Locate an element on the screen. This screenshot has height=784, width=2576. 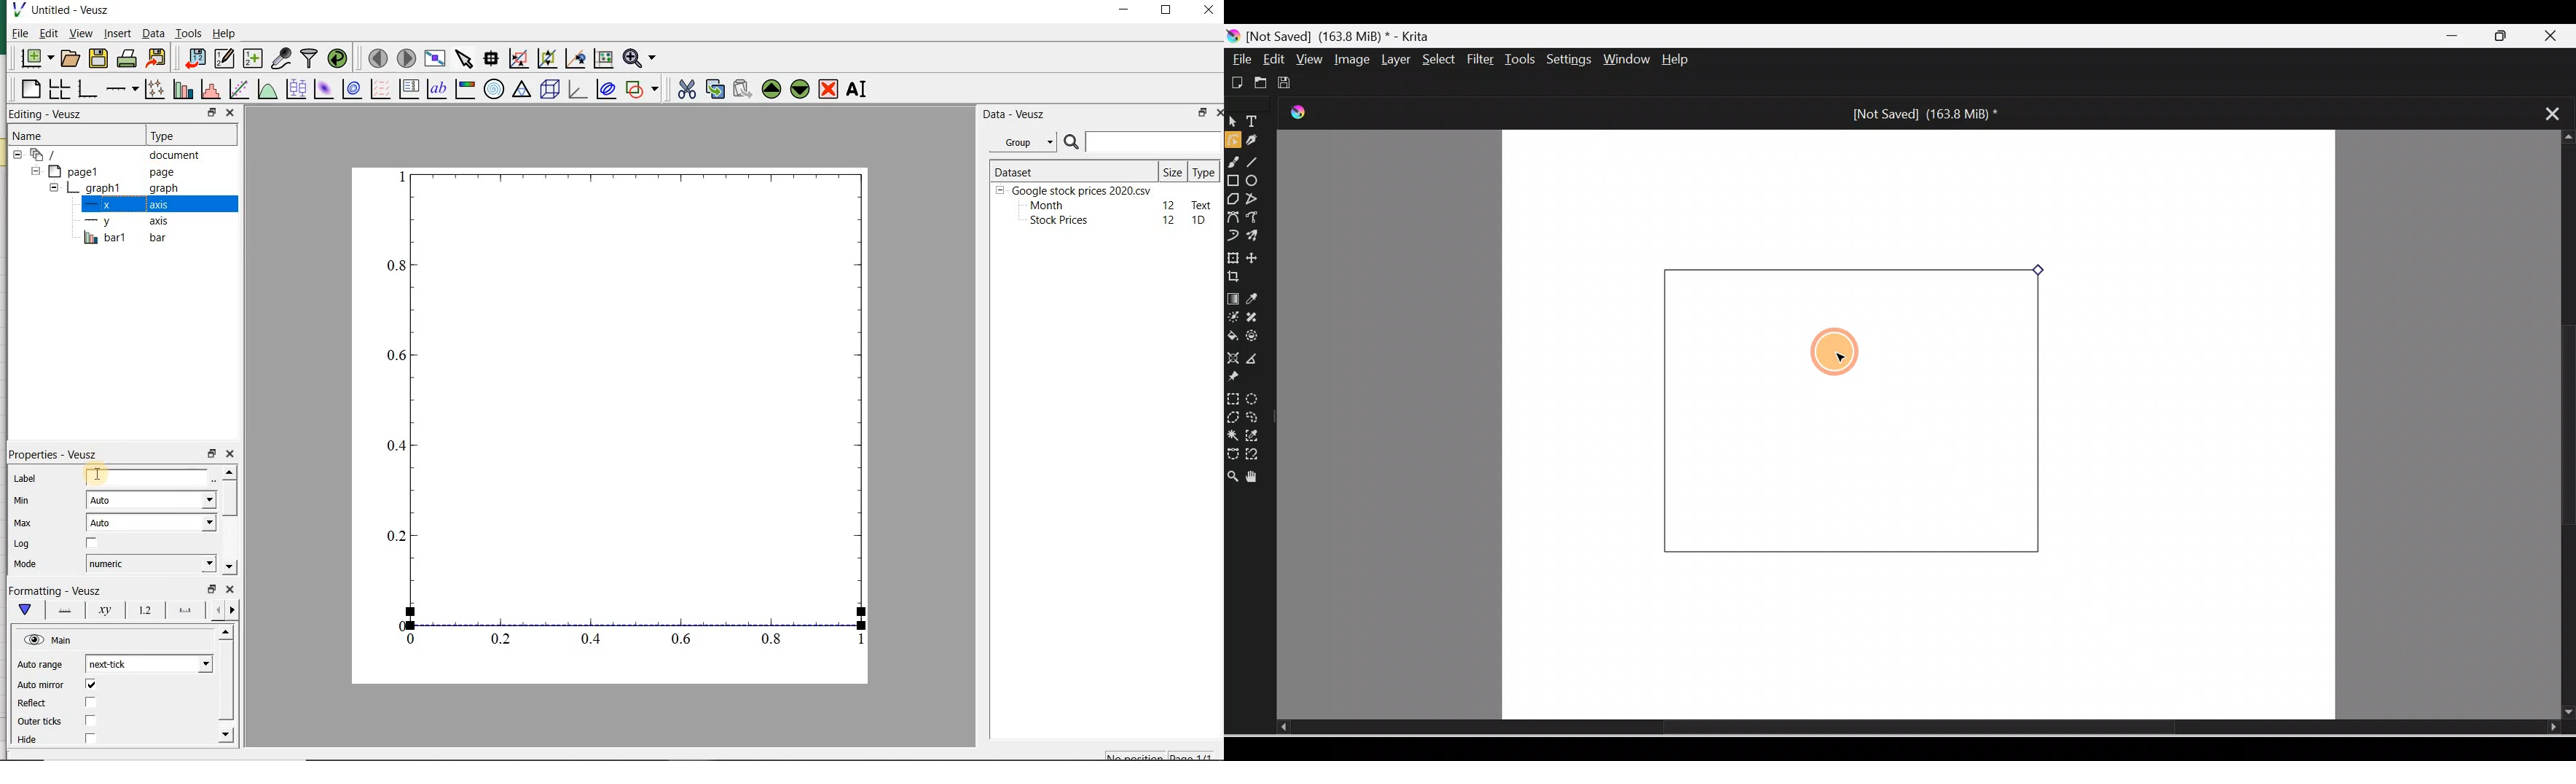
Move a layer is located at coordinates (1258, 258).